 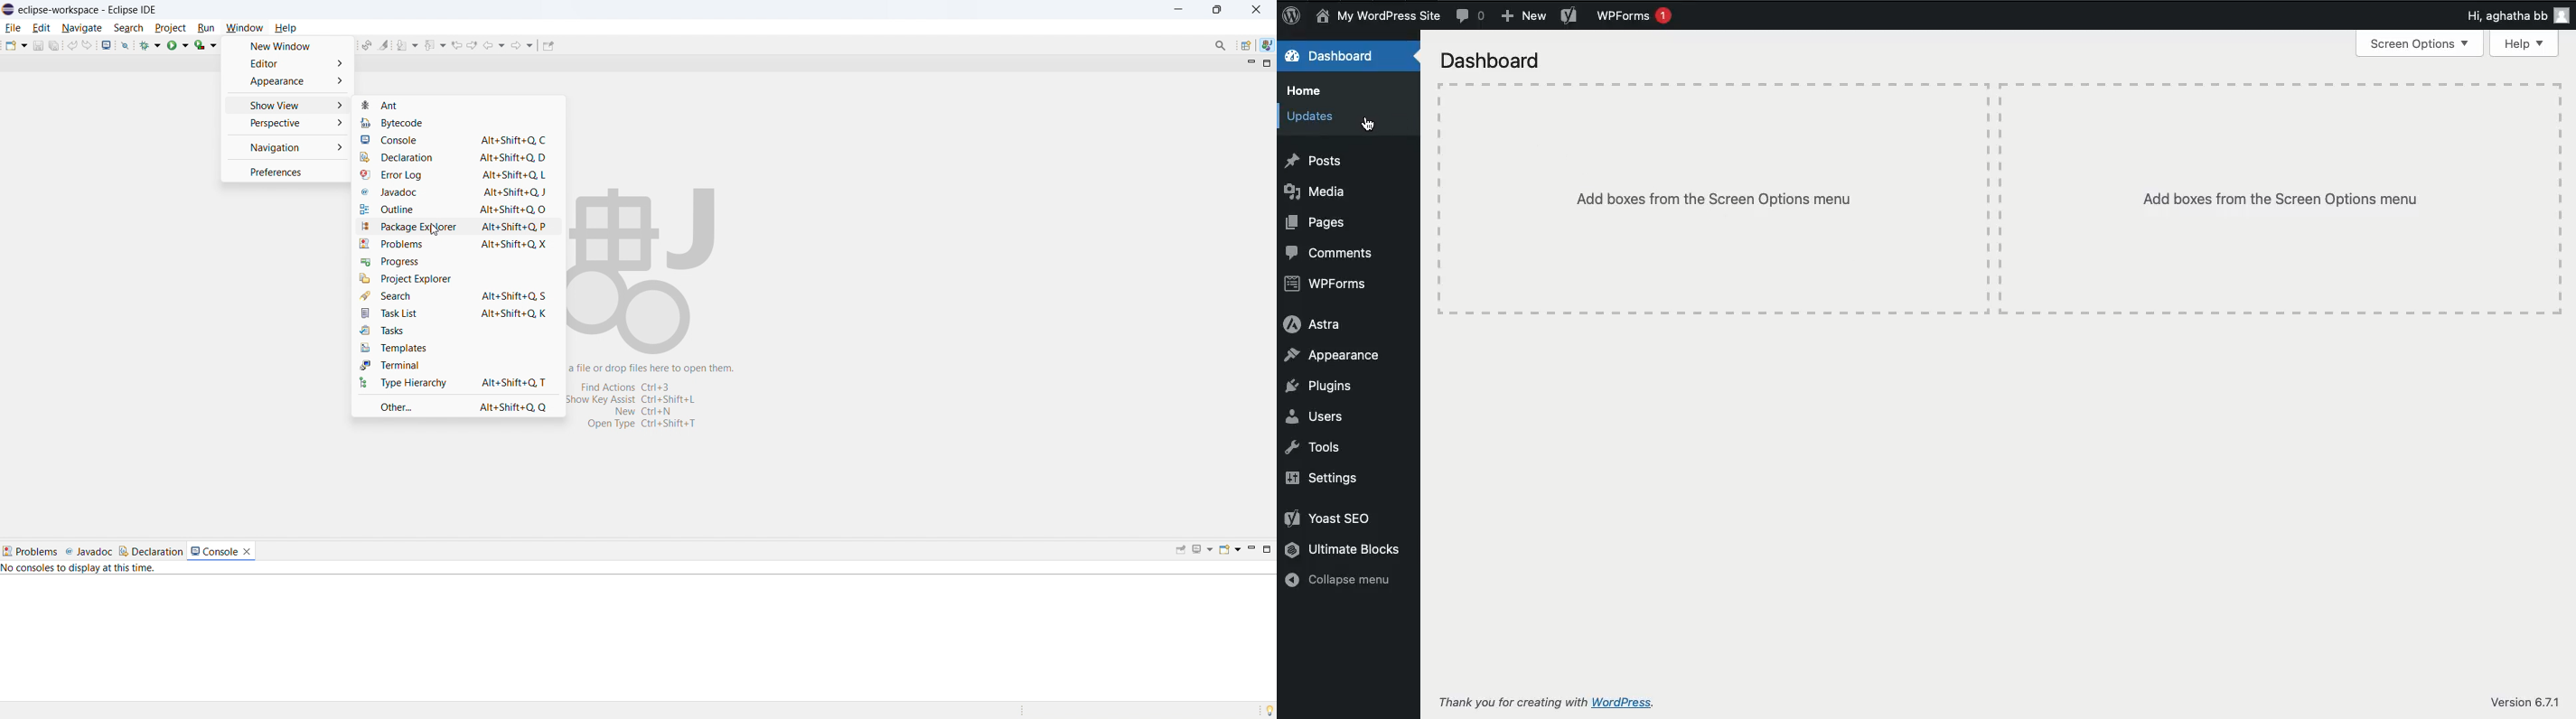 I want to click on Appearance, so click(x=1336, y=353).